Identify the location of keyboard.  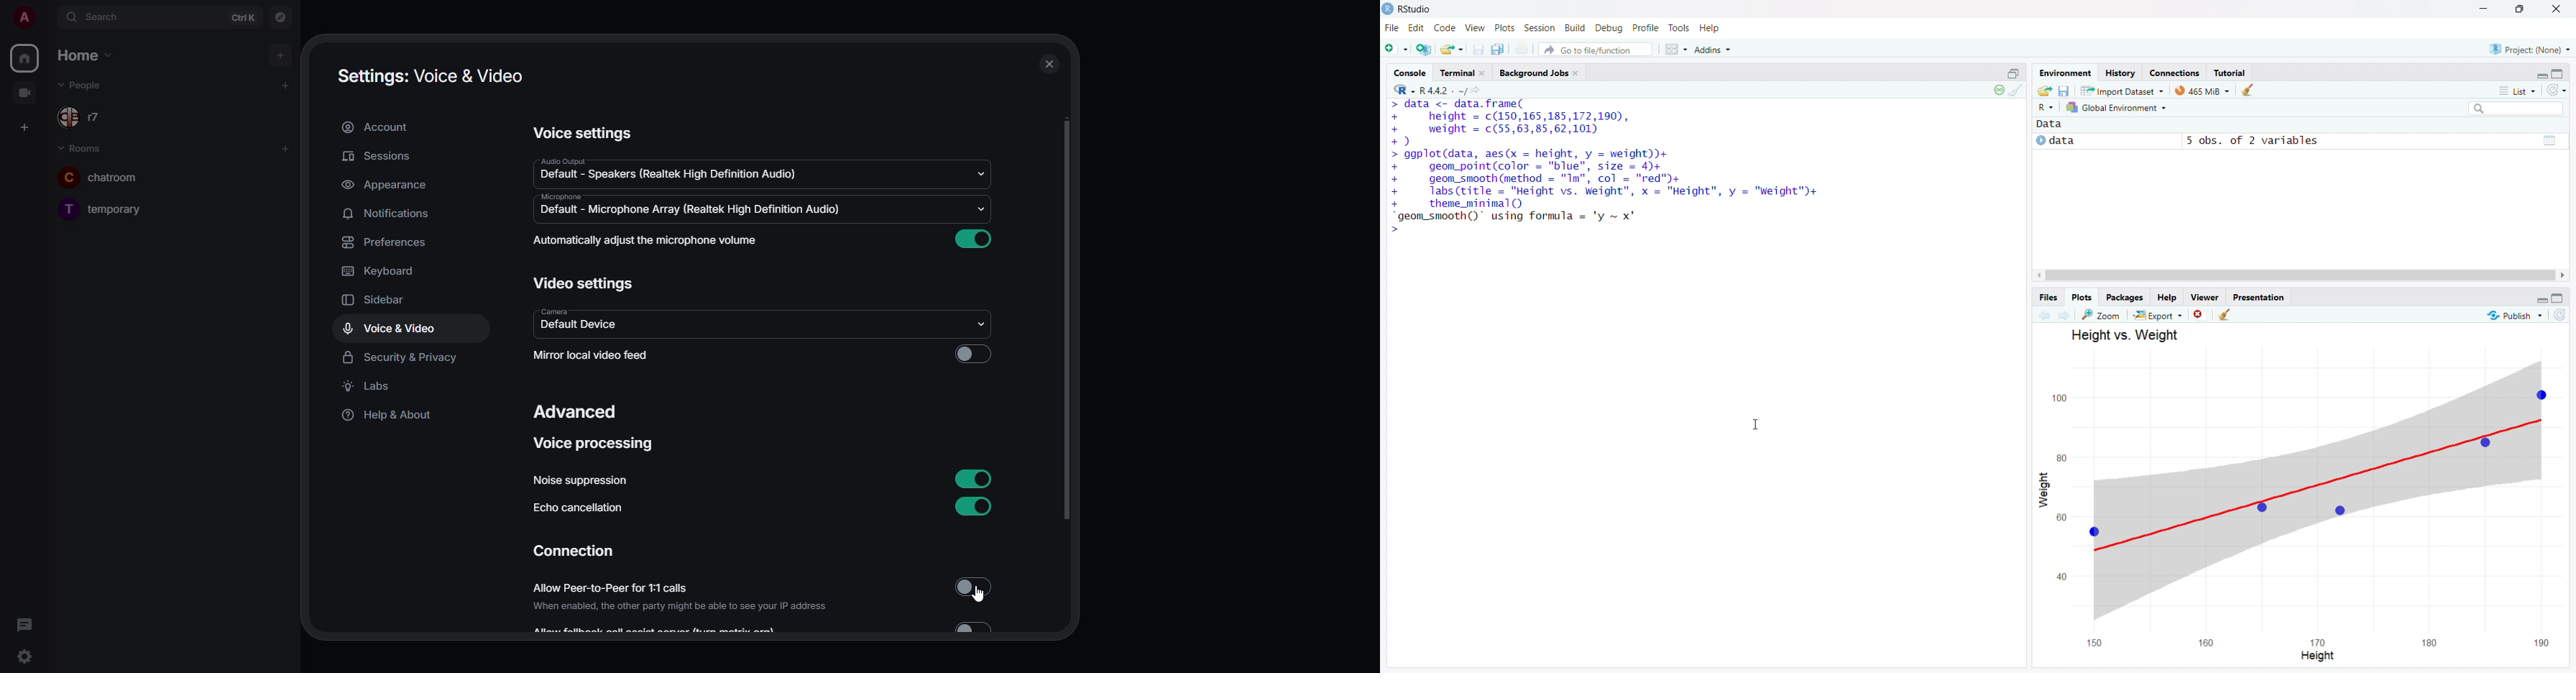
(381, 271).